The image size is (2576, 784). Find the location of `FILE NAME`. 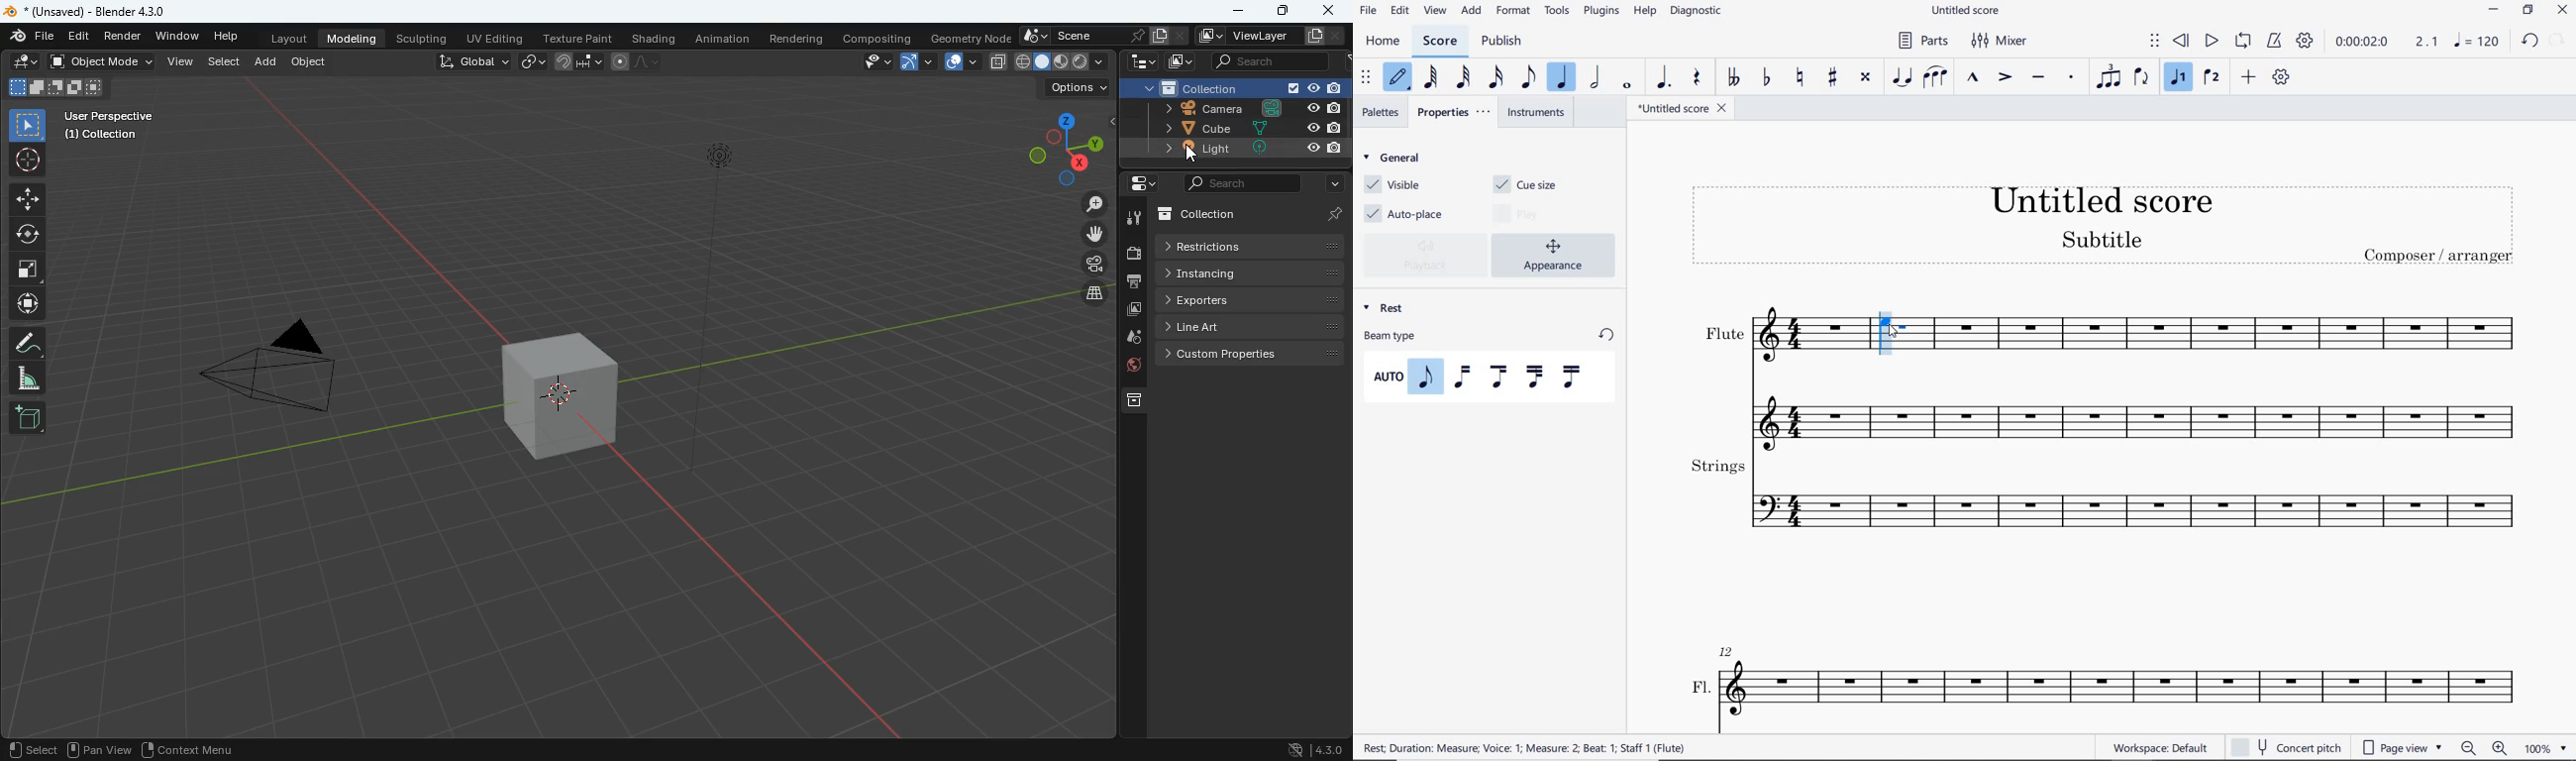

FILE NAME is located at coordinates (1970, 11).